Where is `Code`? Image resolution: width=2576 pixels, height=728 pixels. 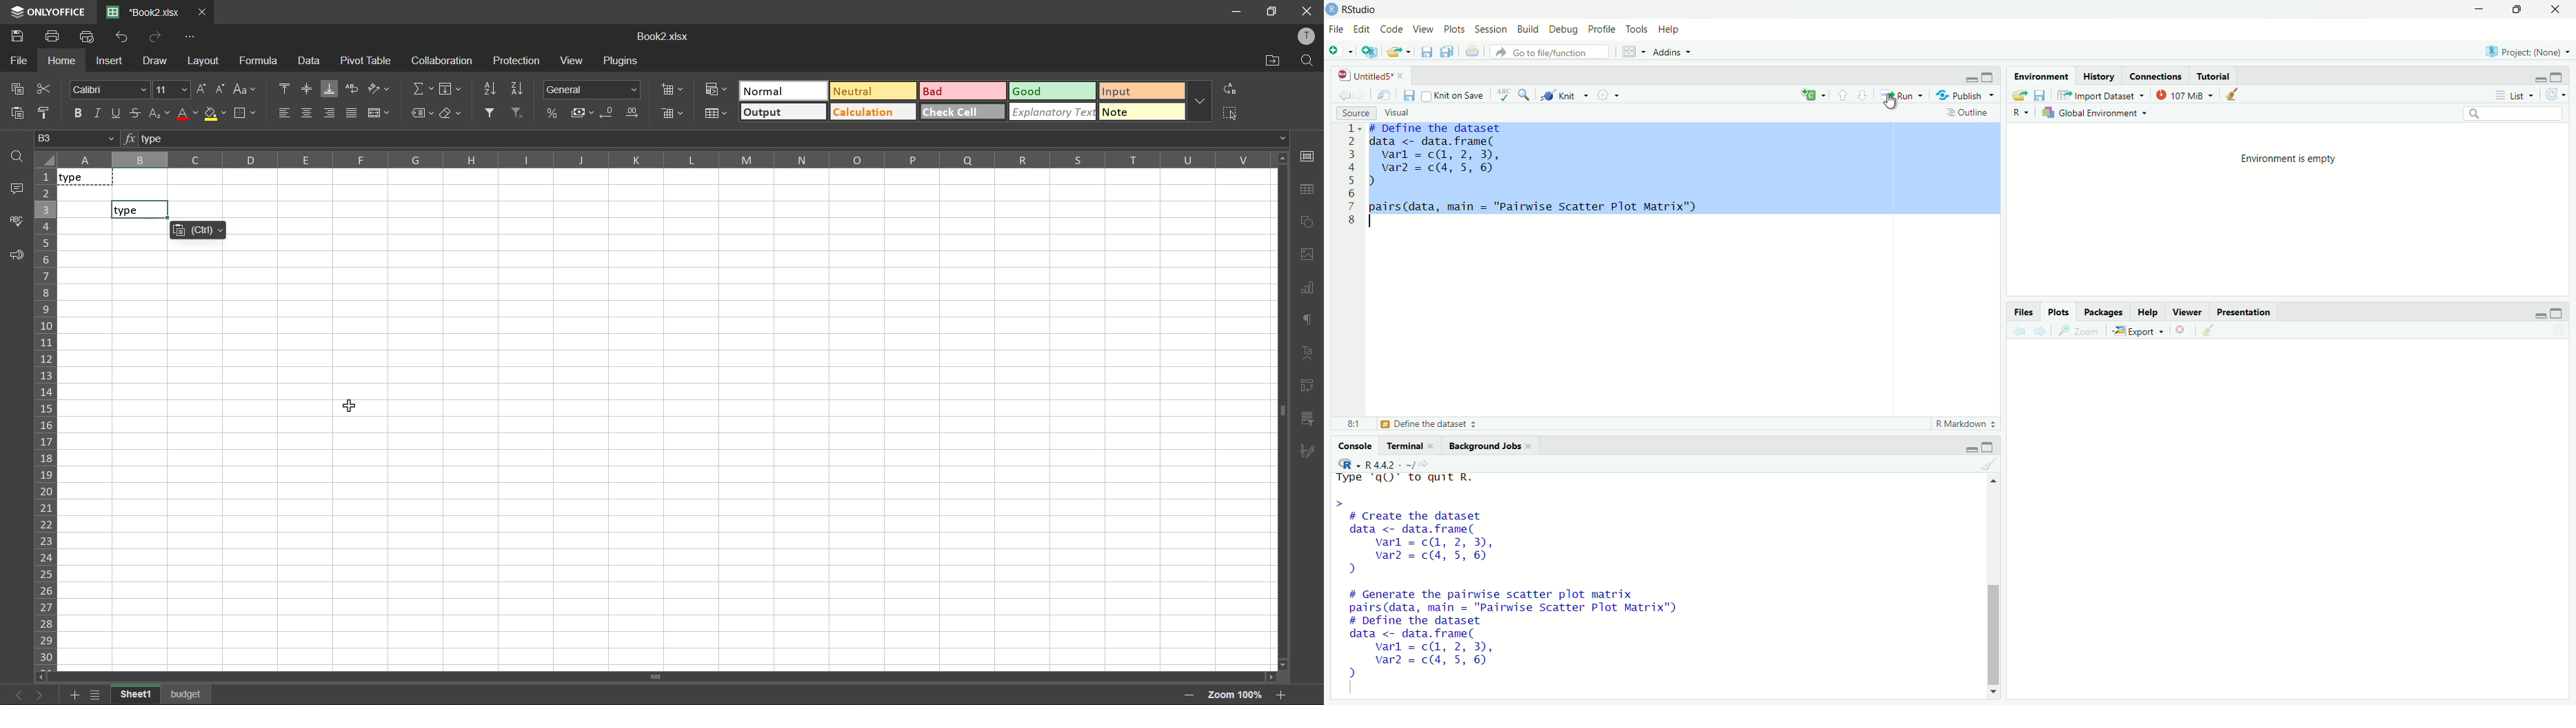
Code is located at coordinates (1392, 29).